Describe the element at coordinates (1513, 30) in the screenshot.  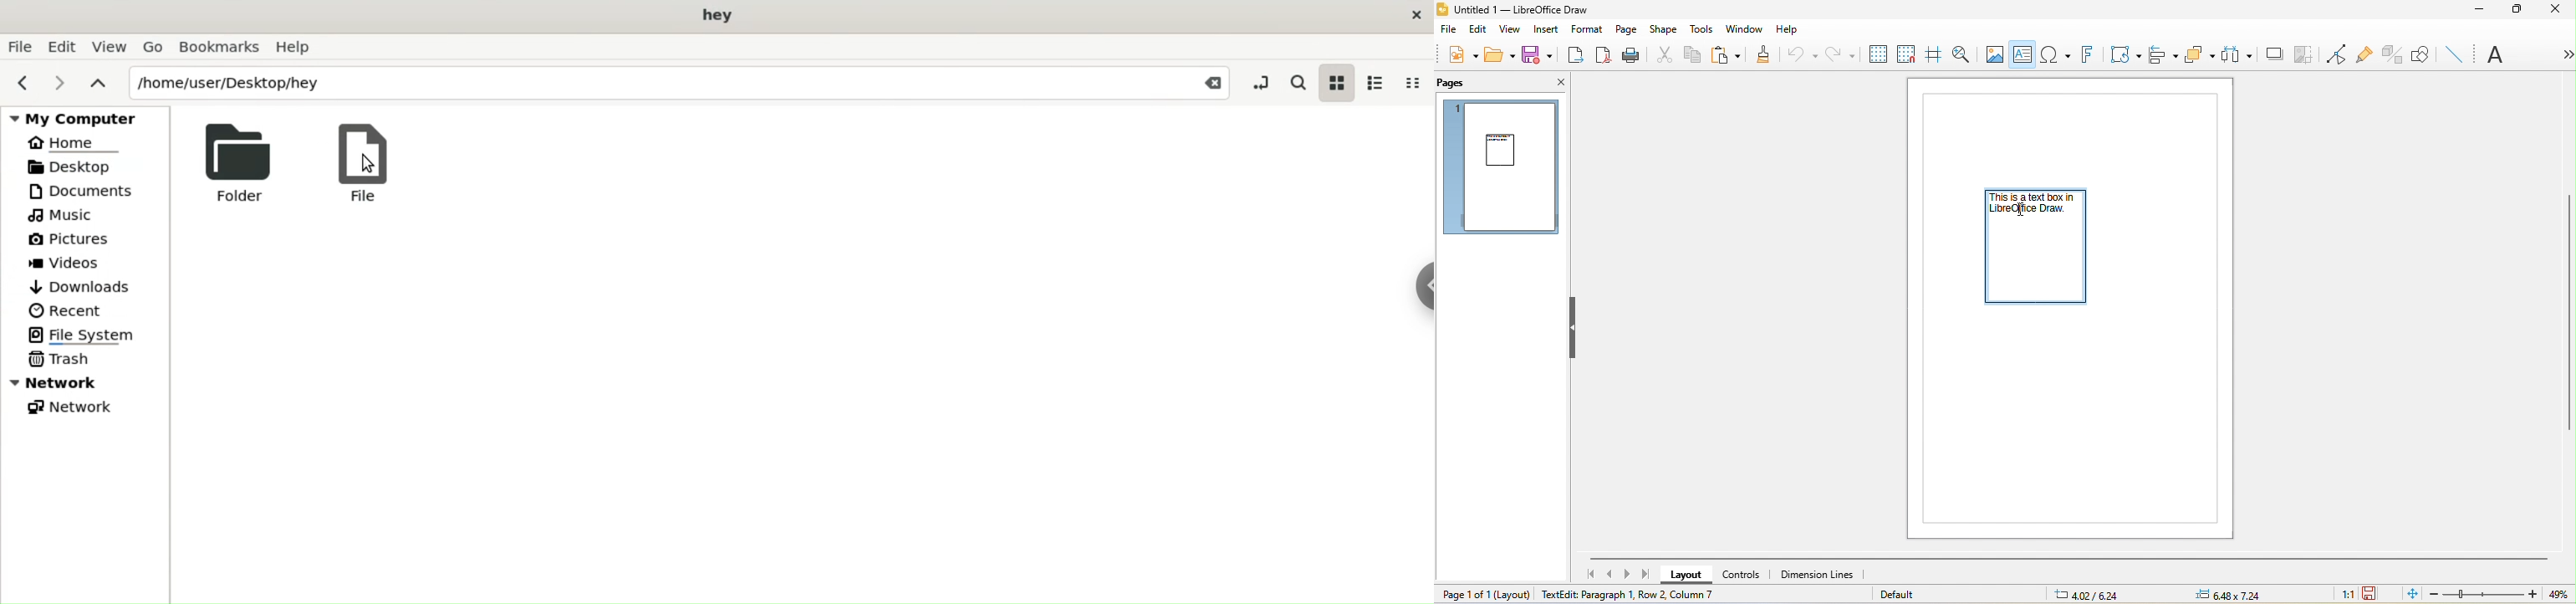
I see `view` at that location.